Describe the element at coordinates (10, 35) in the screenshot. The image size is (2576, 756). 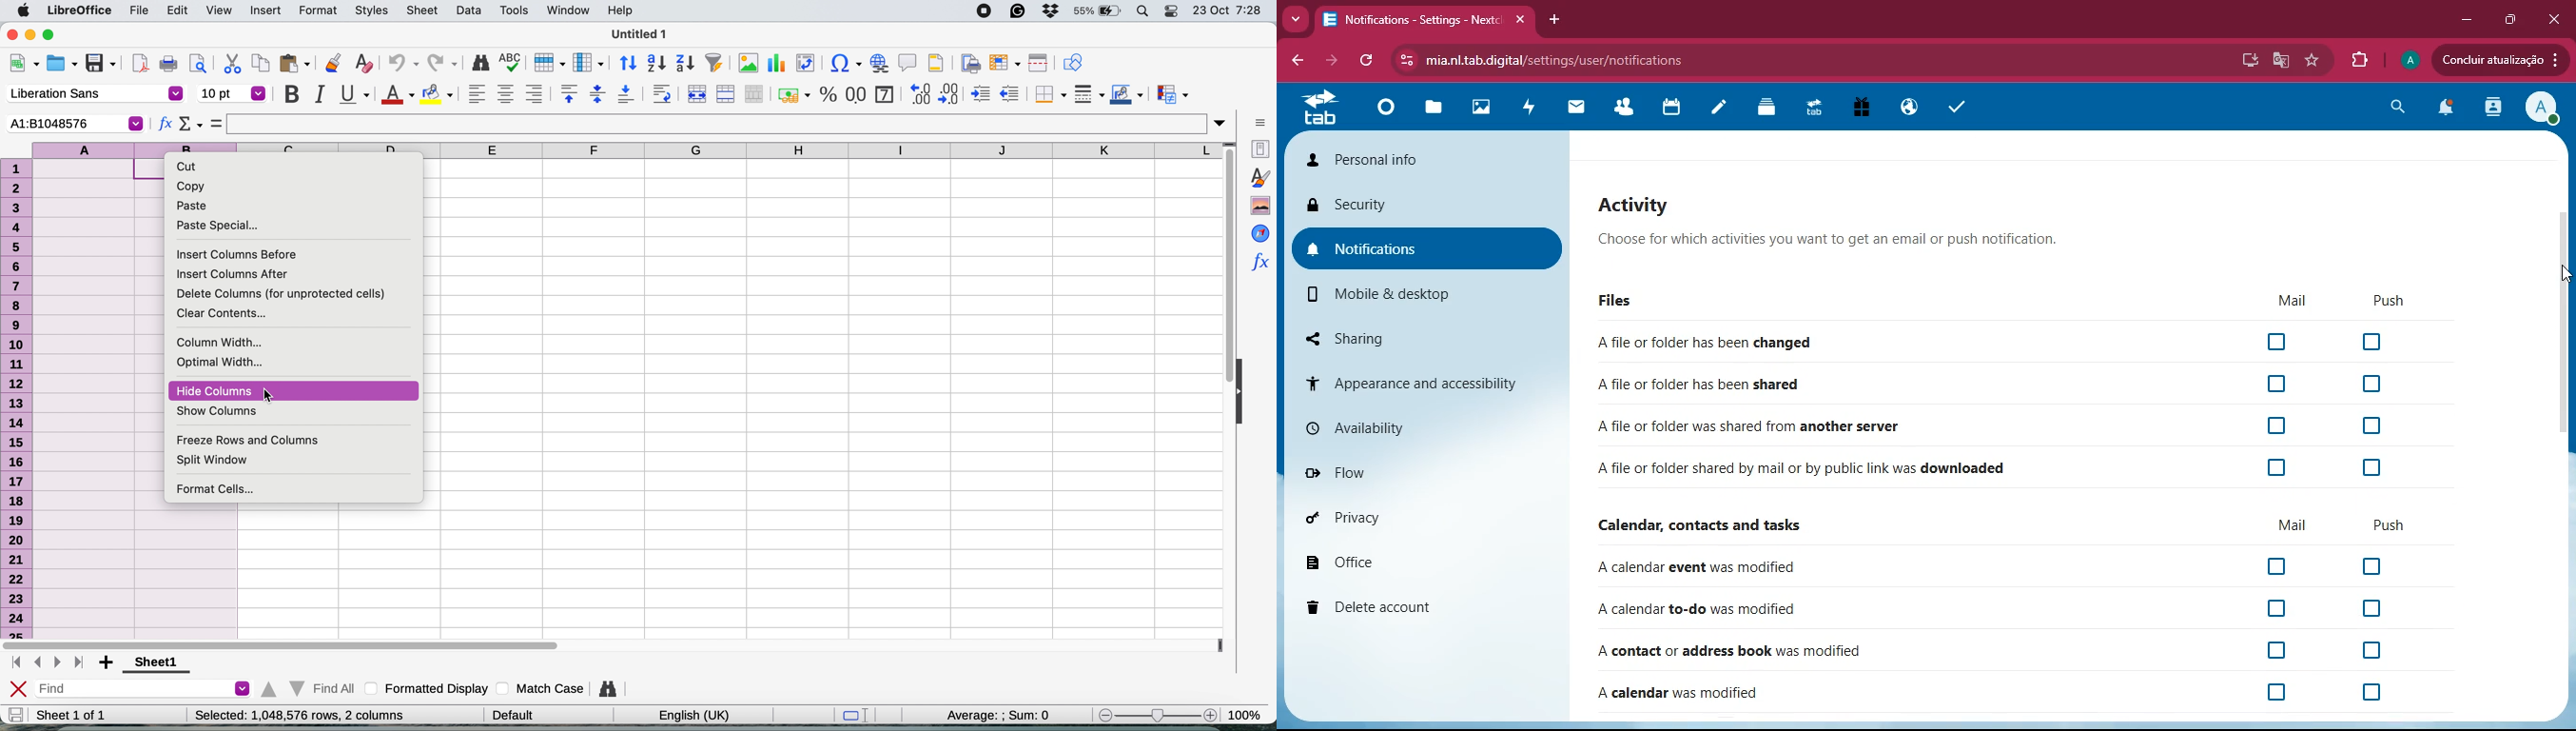
I see `close` at that location.